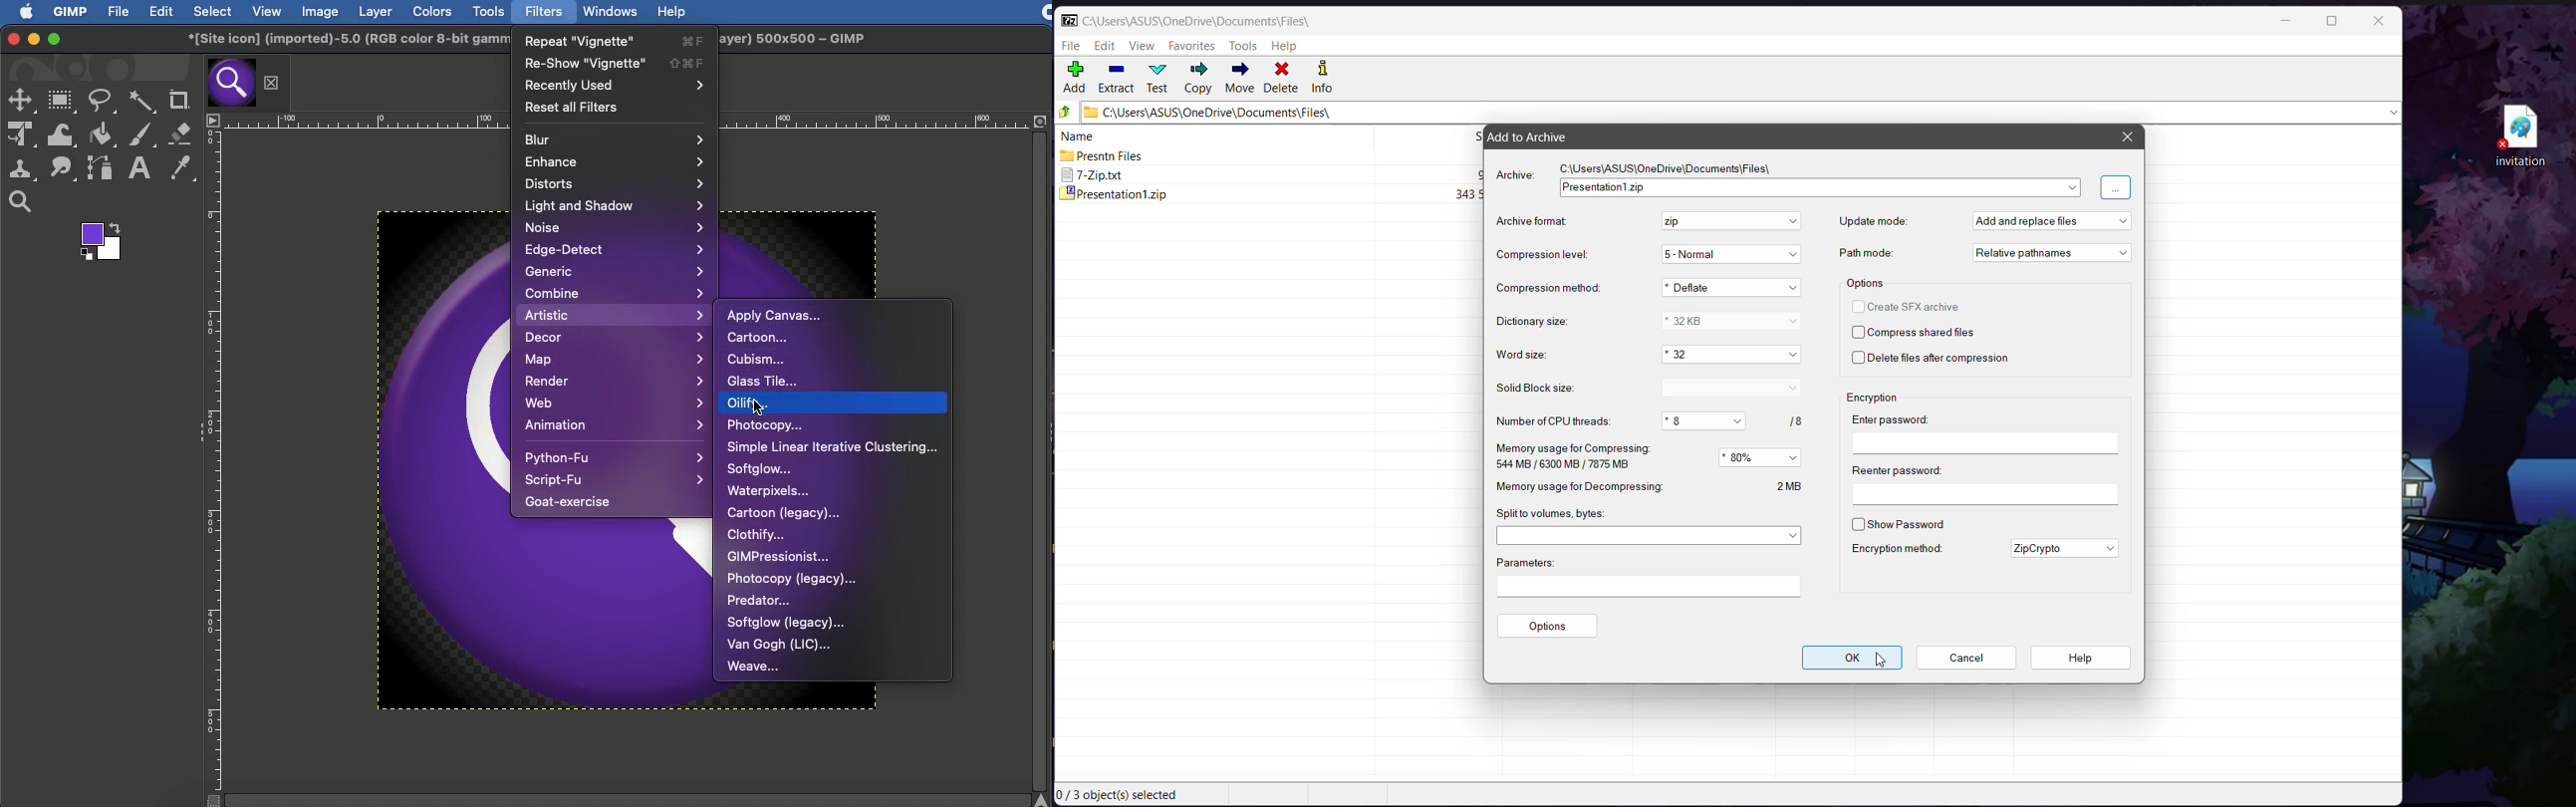  I want to click on File, so click(1072, 44).